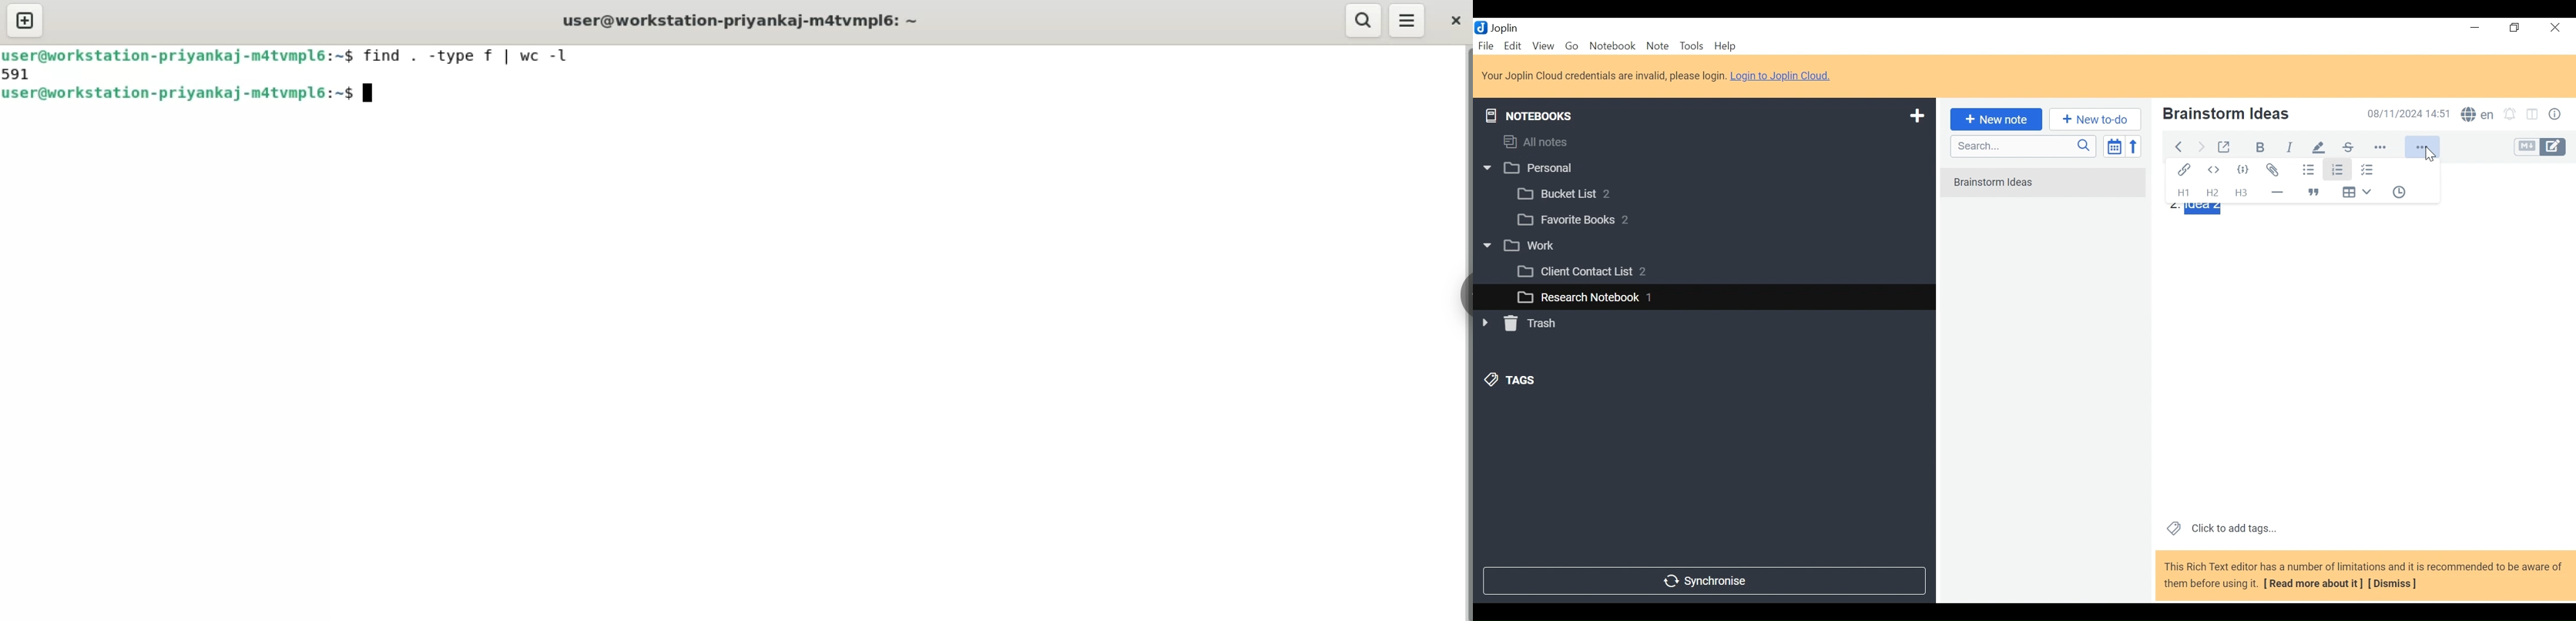 This screenshot has height=644, width=2576. Describe the element at coordinates (1657, 45) in the screenshot. I see `Note` at that location.